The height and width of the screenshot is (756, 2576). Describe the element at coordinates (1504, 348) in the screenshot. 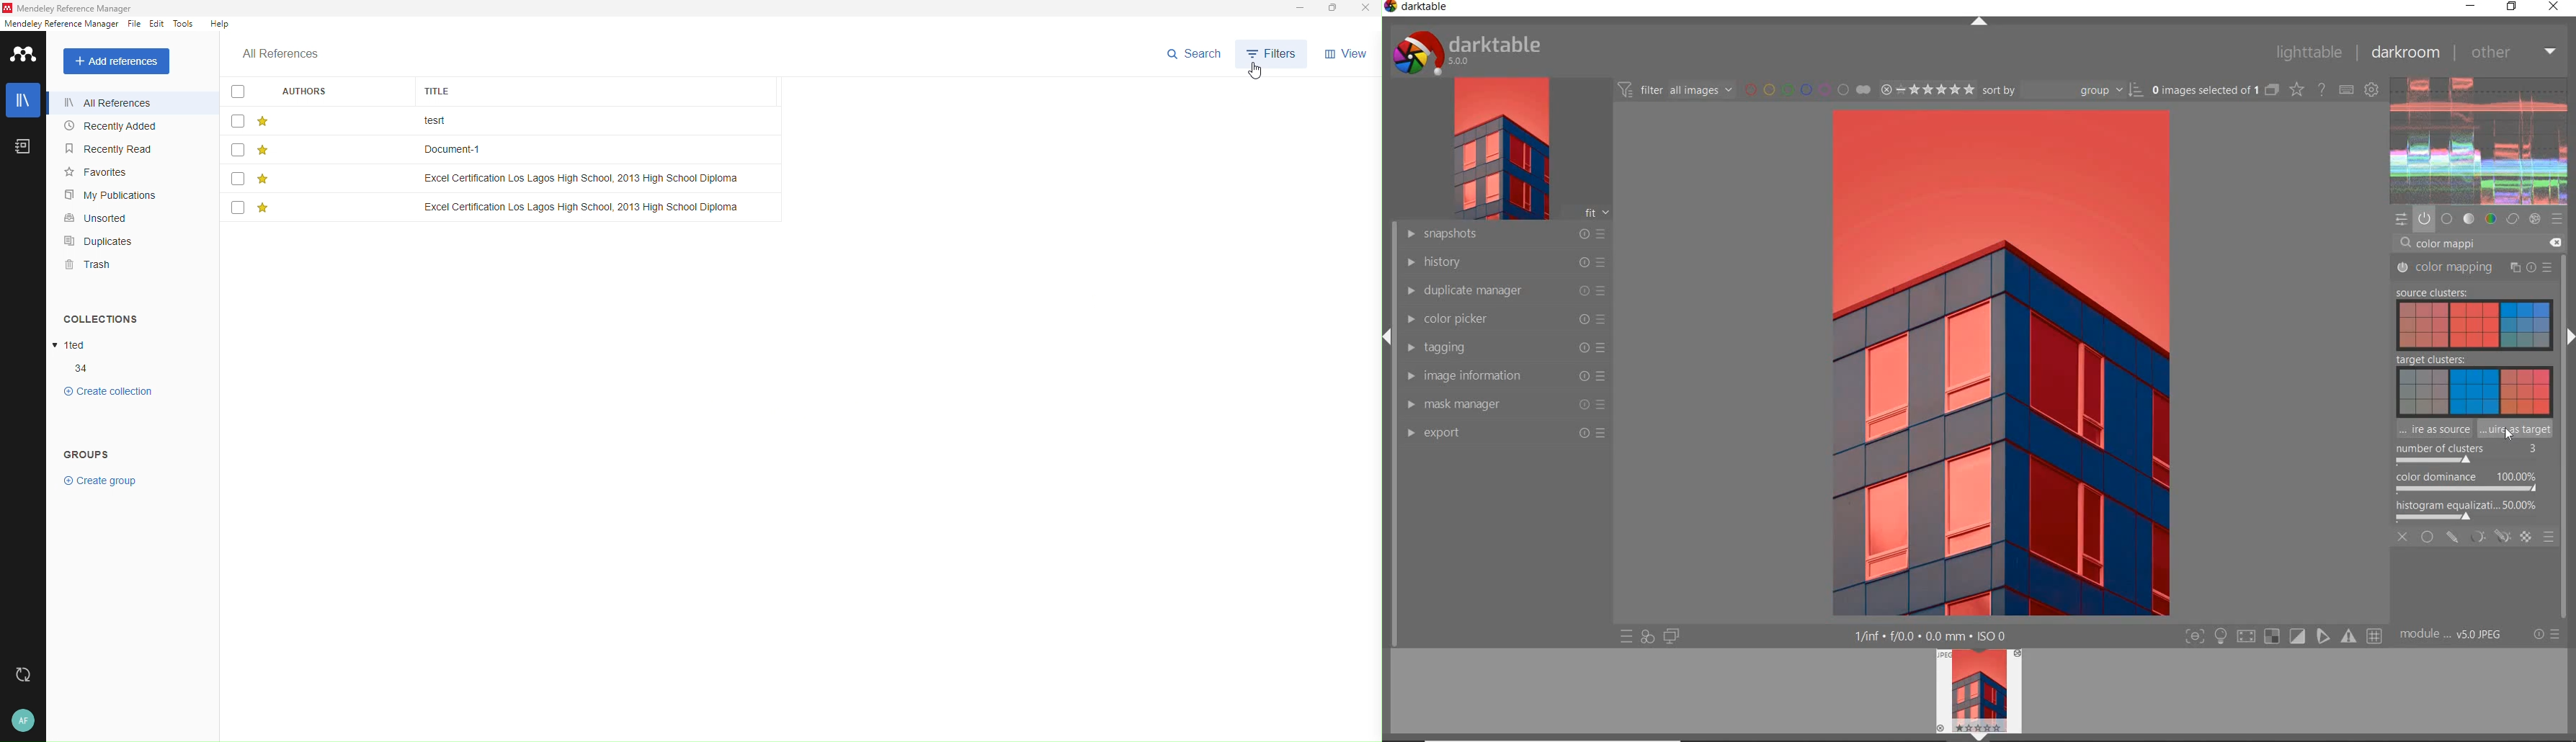

I see `tagging` at that location.